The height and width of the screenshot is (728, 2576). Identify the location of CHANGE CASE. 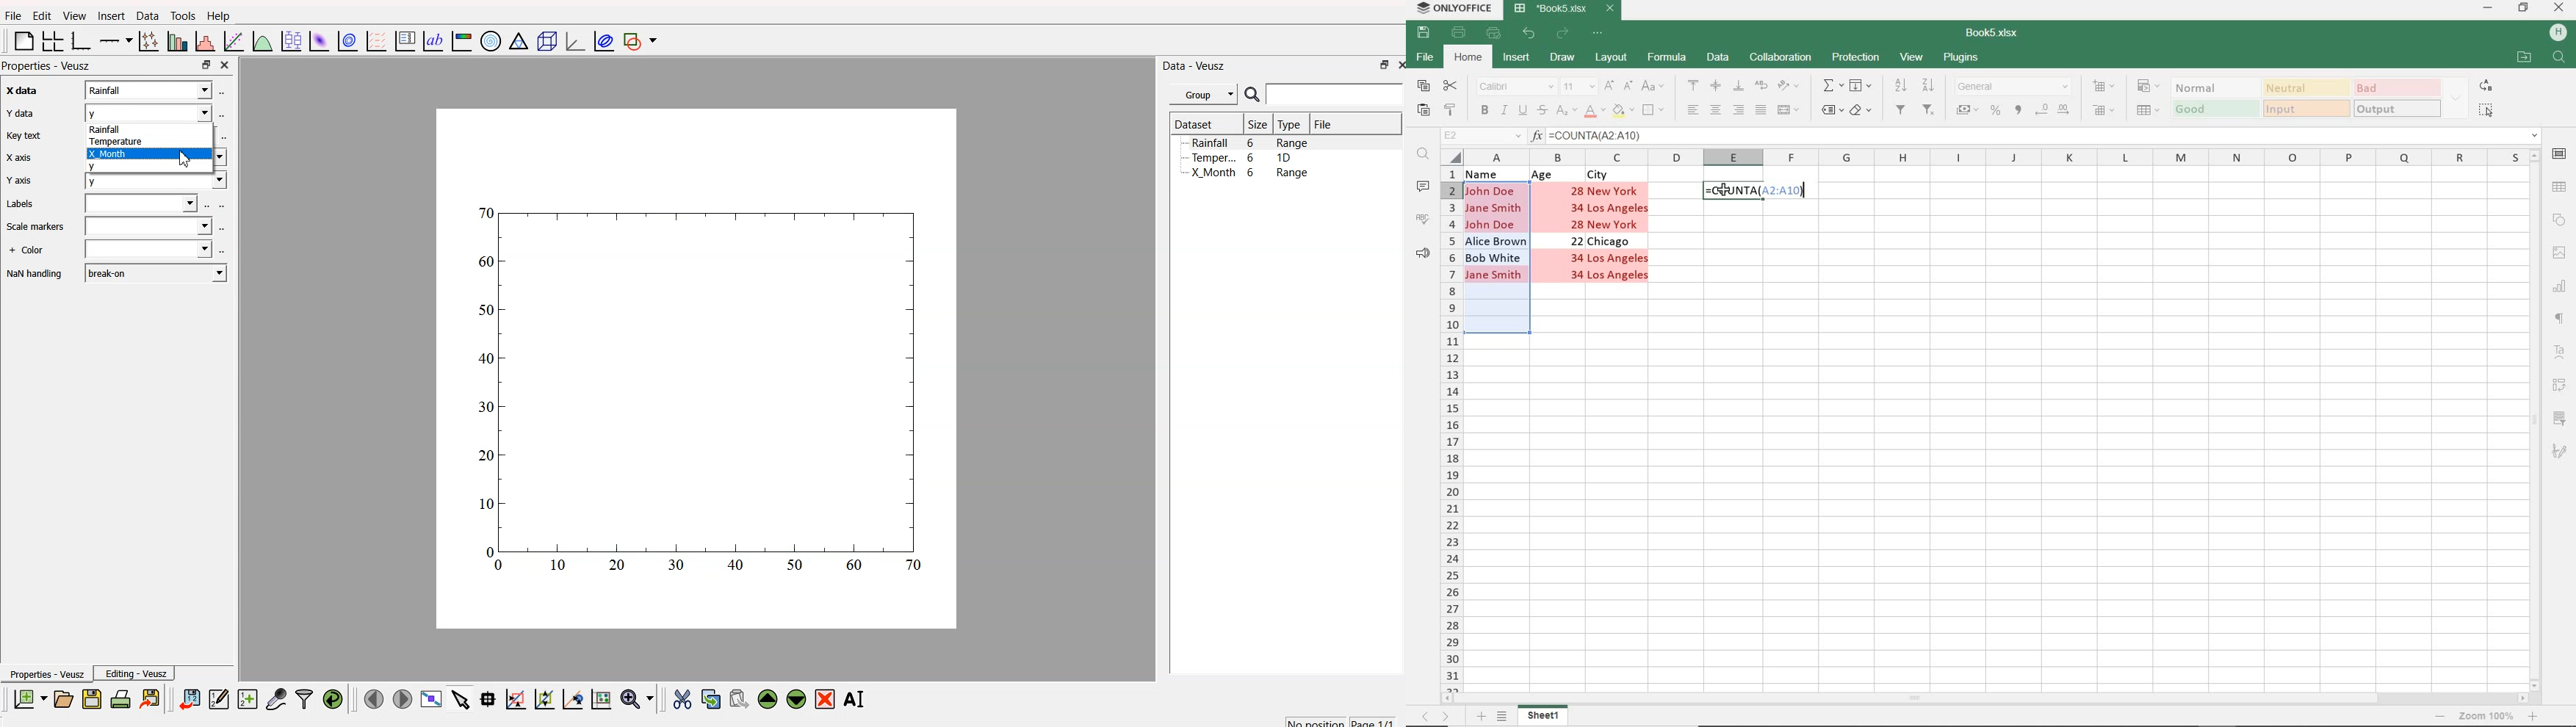
(1654, 87).